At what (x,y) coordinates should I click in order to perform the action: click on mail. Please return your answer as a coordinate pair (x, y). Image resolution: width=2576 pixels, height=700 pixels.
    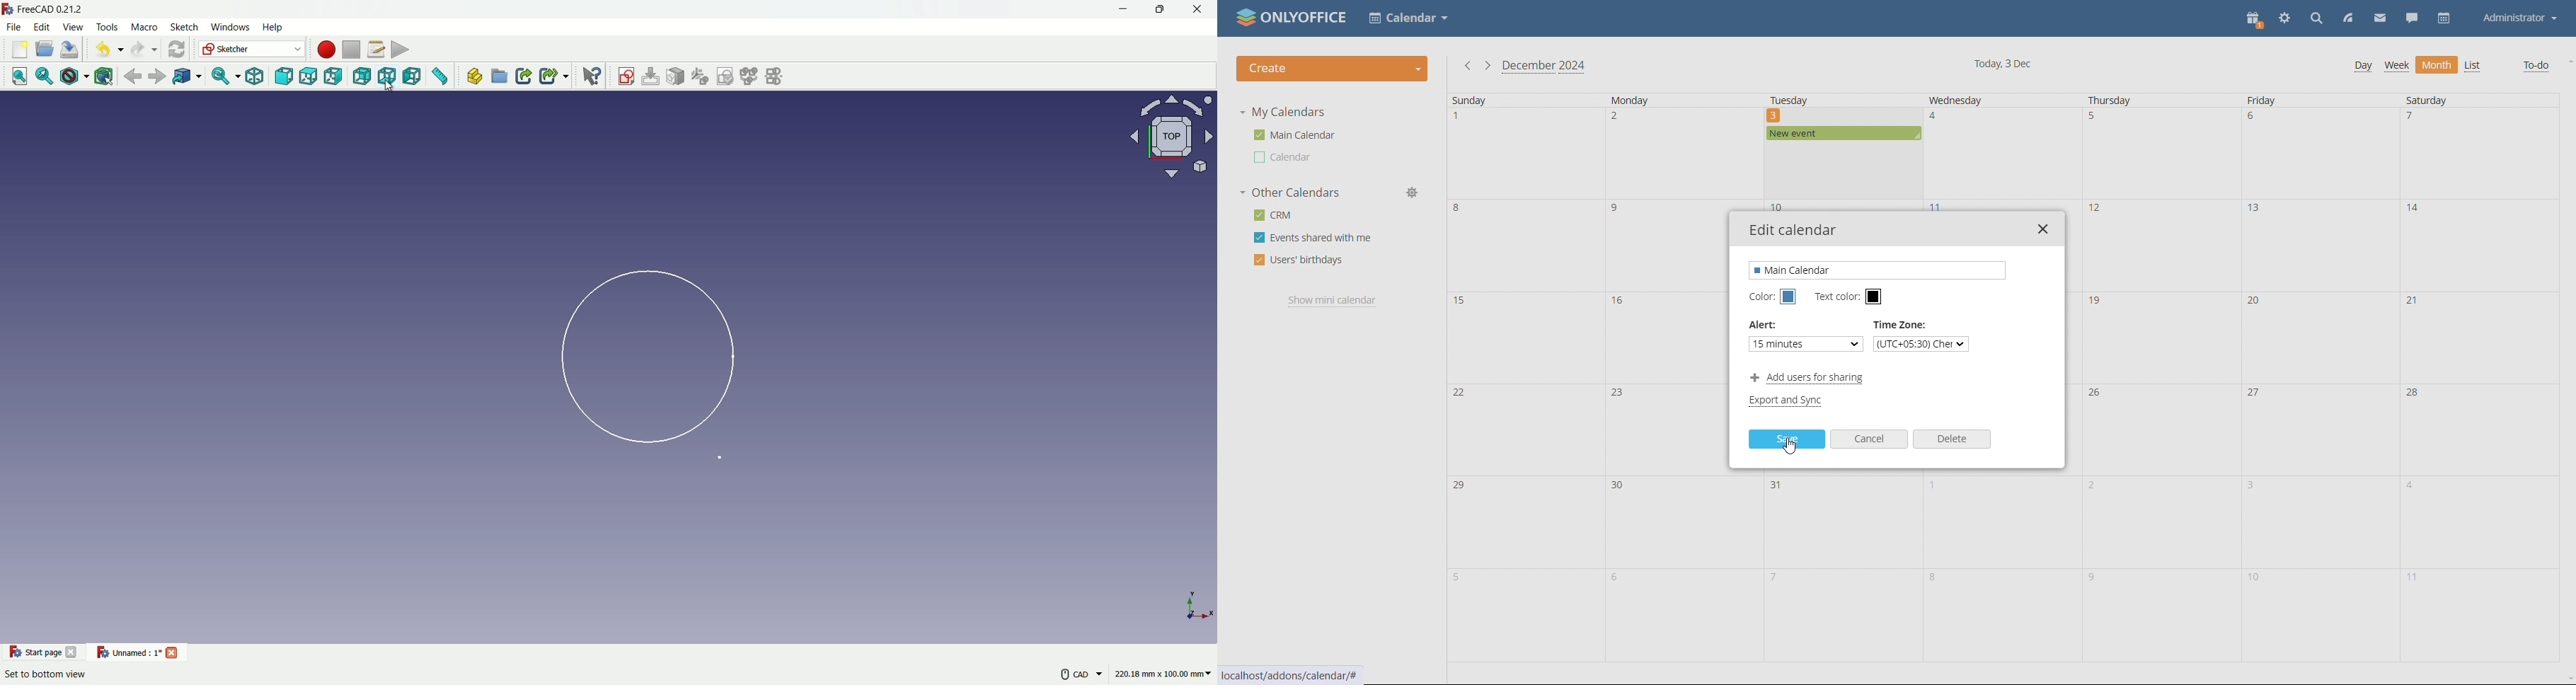
    Looking at the image, I should click on (2380, 19).